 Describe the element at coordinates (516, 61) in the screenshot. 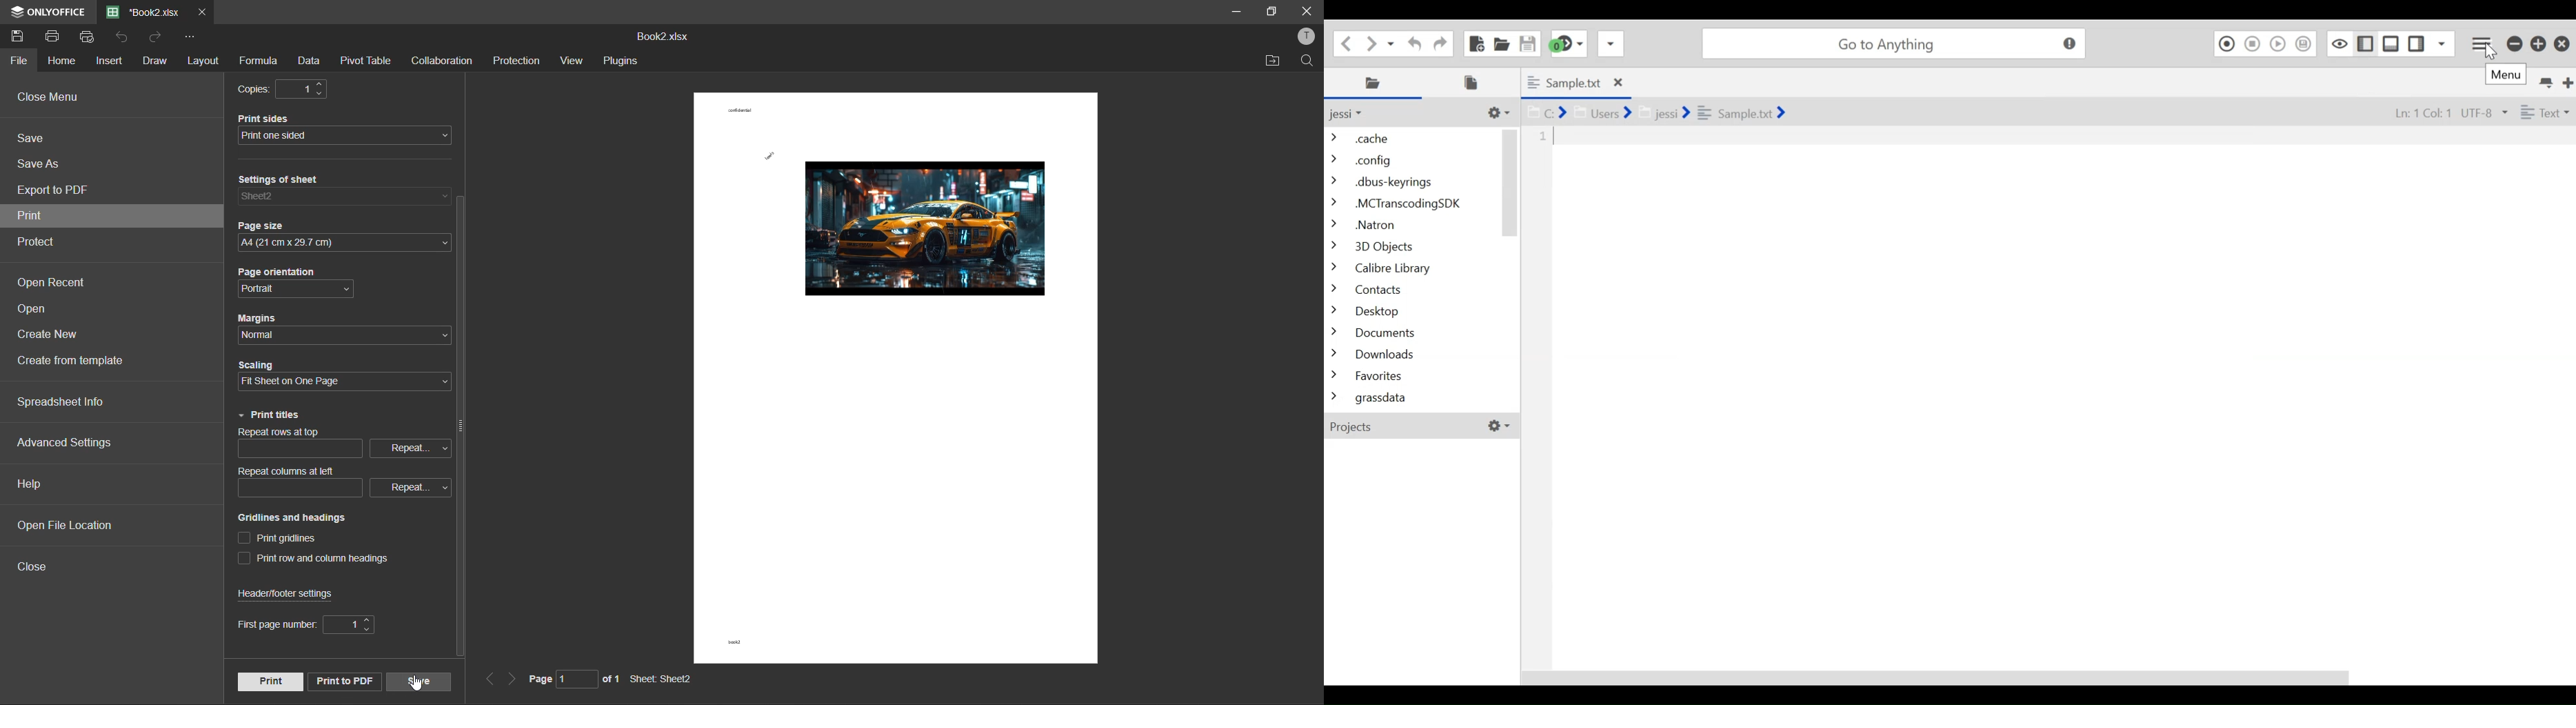

I see `protection` at that location.